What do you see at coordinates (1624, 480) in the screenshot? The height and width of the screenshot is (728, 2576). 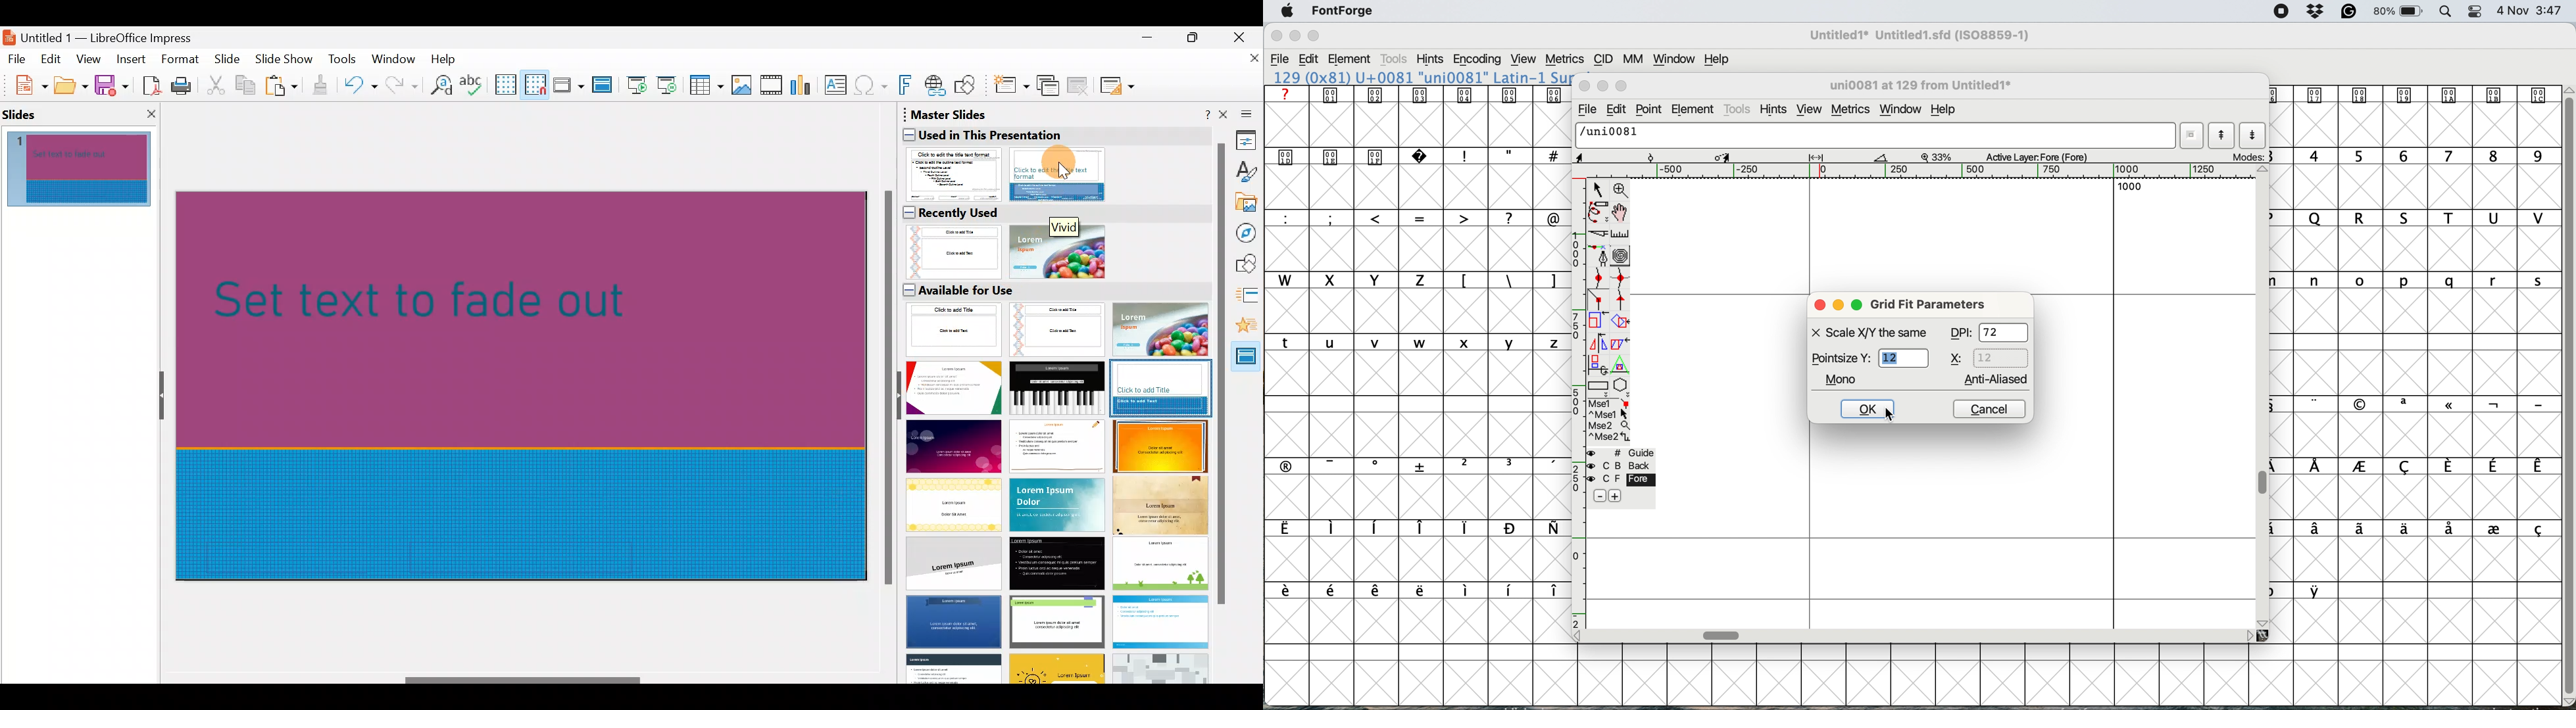 I see `C F Fore` at bounding box center [1624, 480].